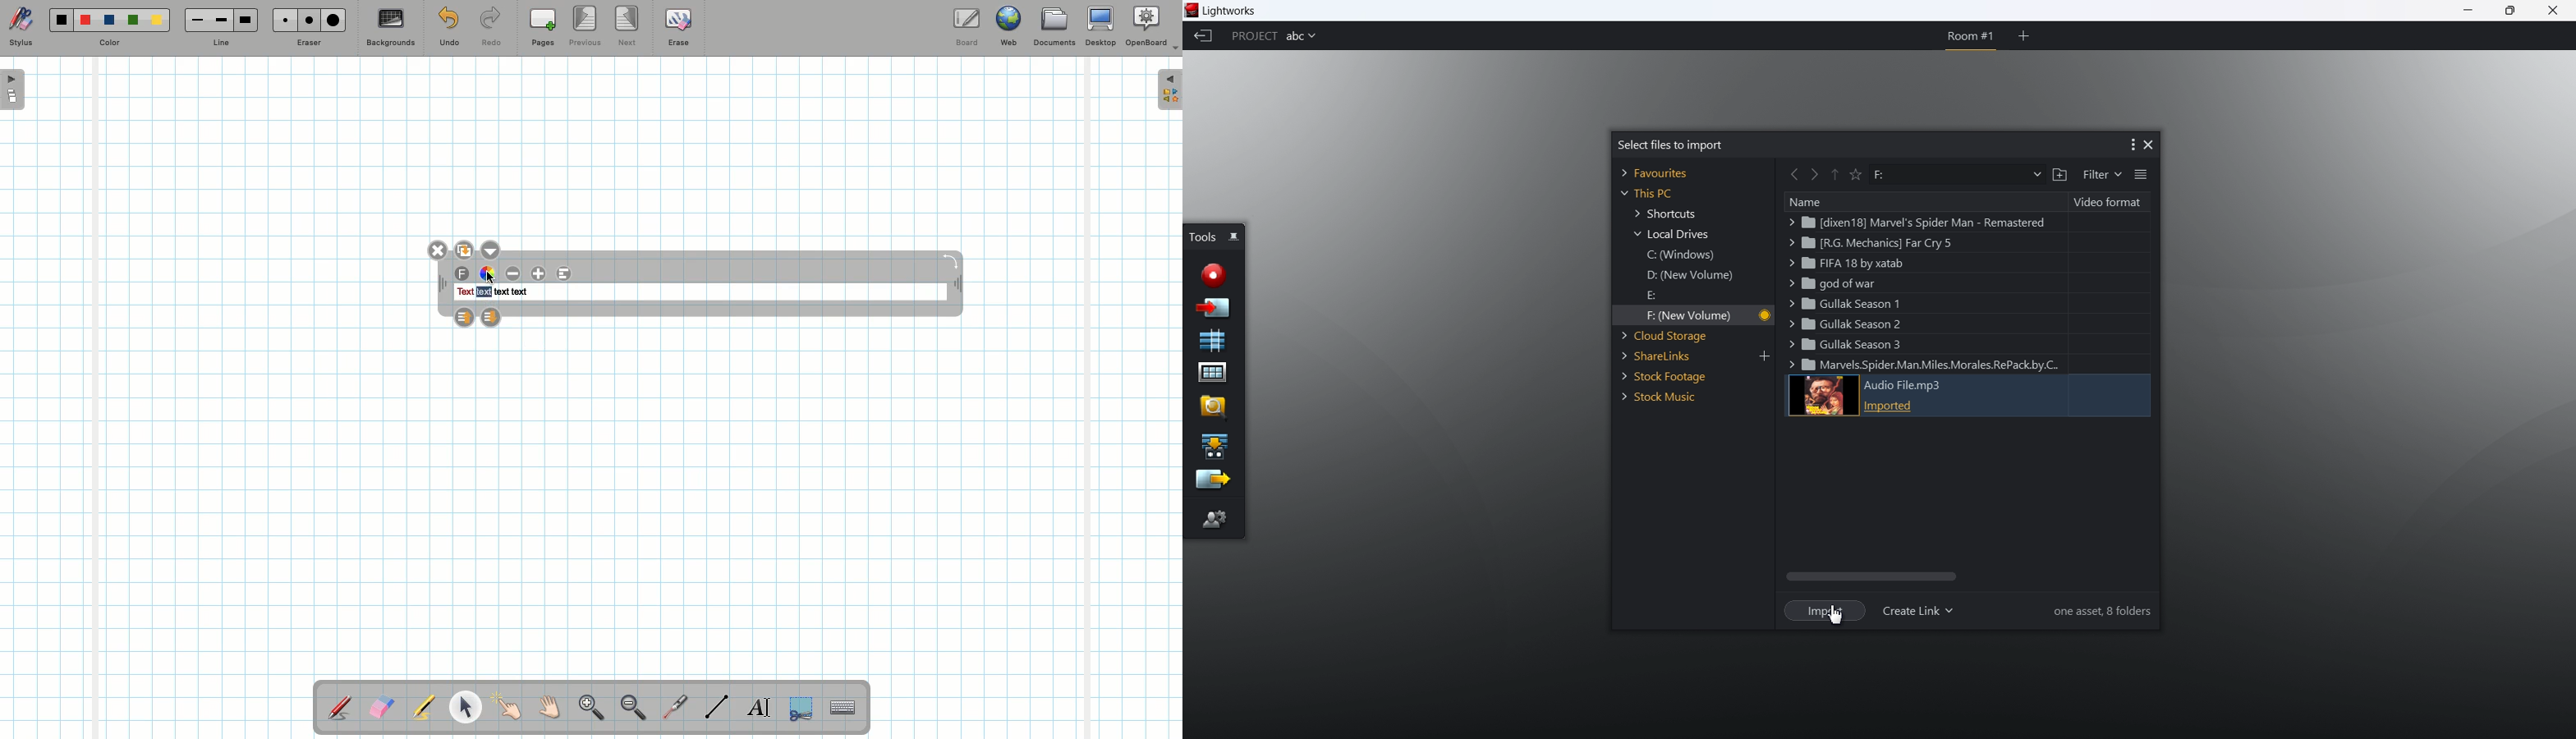 This screenshot has height=756, width=2576. I want to click on Large line, so click(246, 20).